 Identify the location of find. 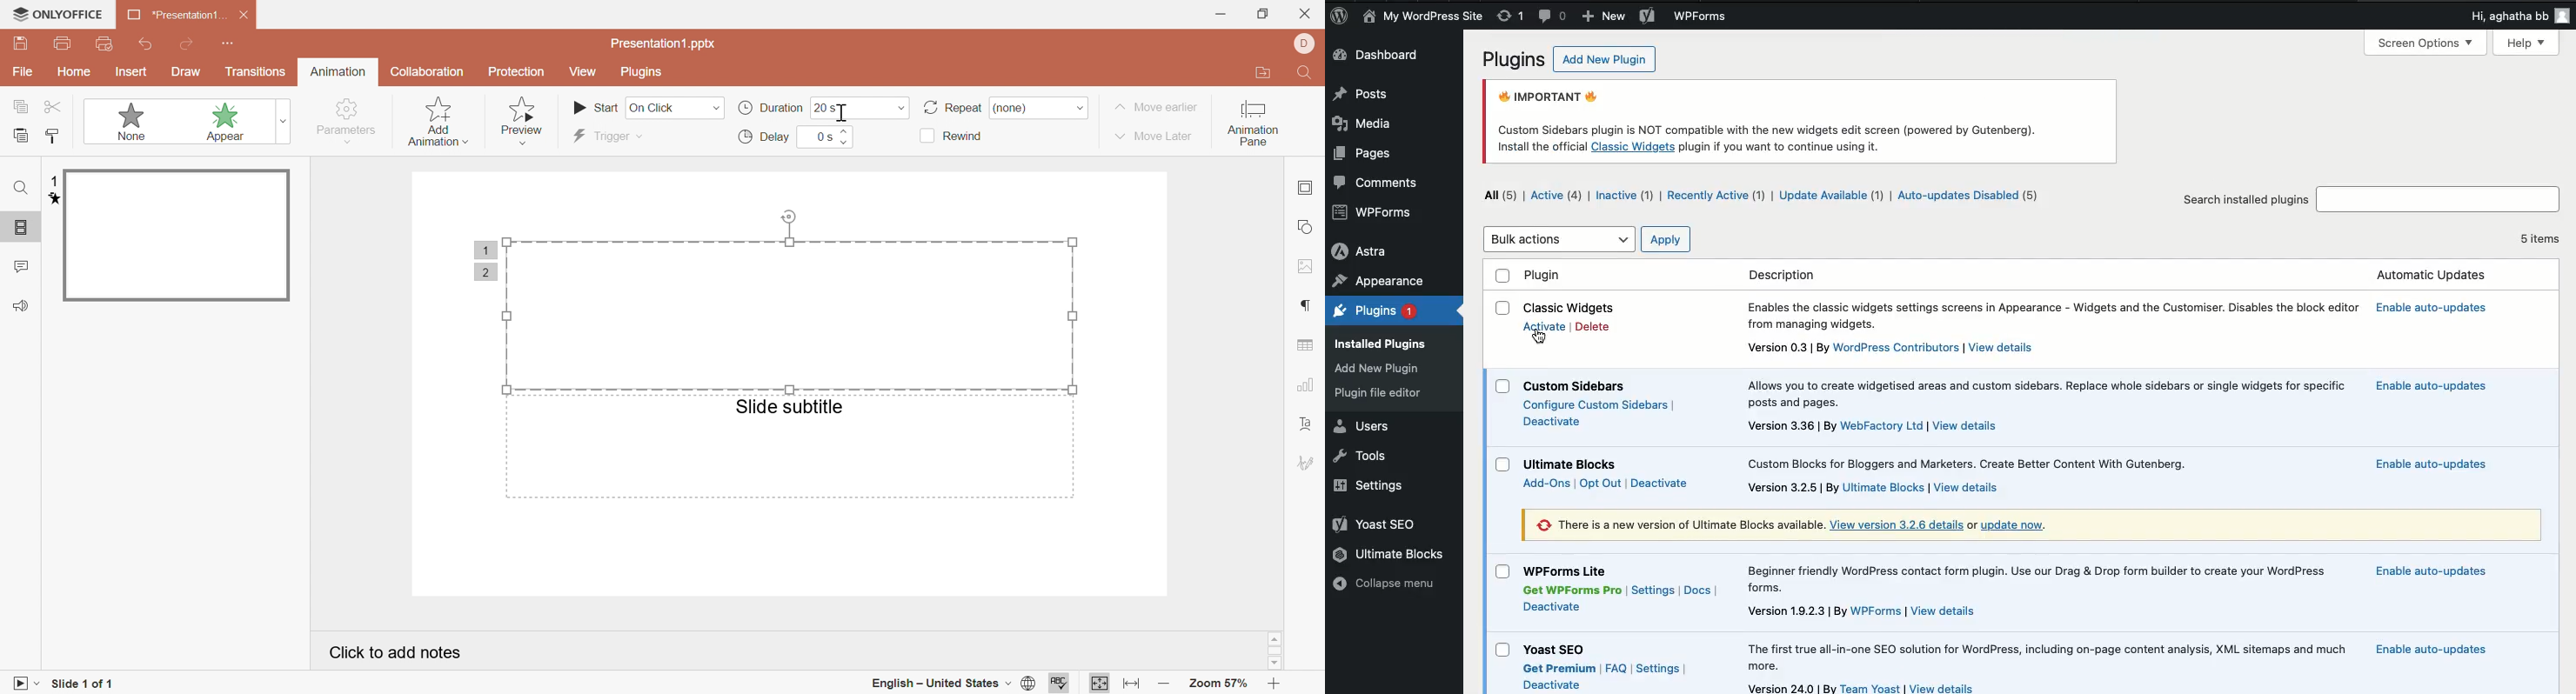
(1307, 73).